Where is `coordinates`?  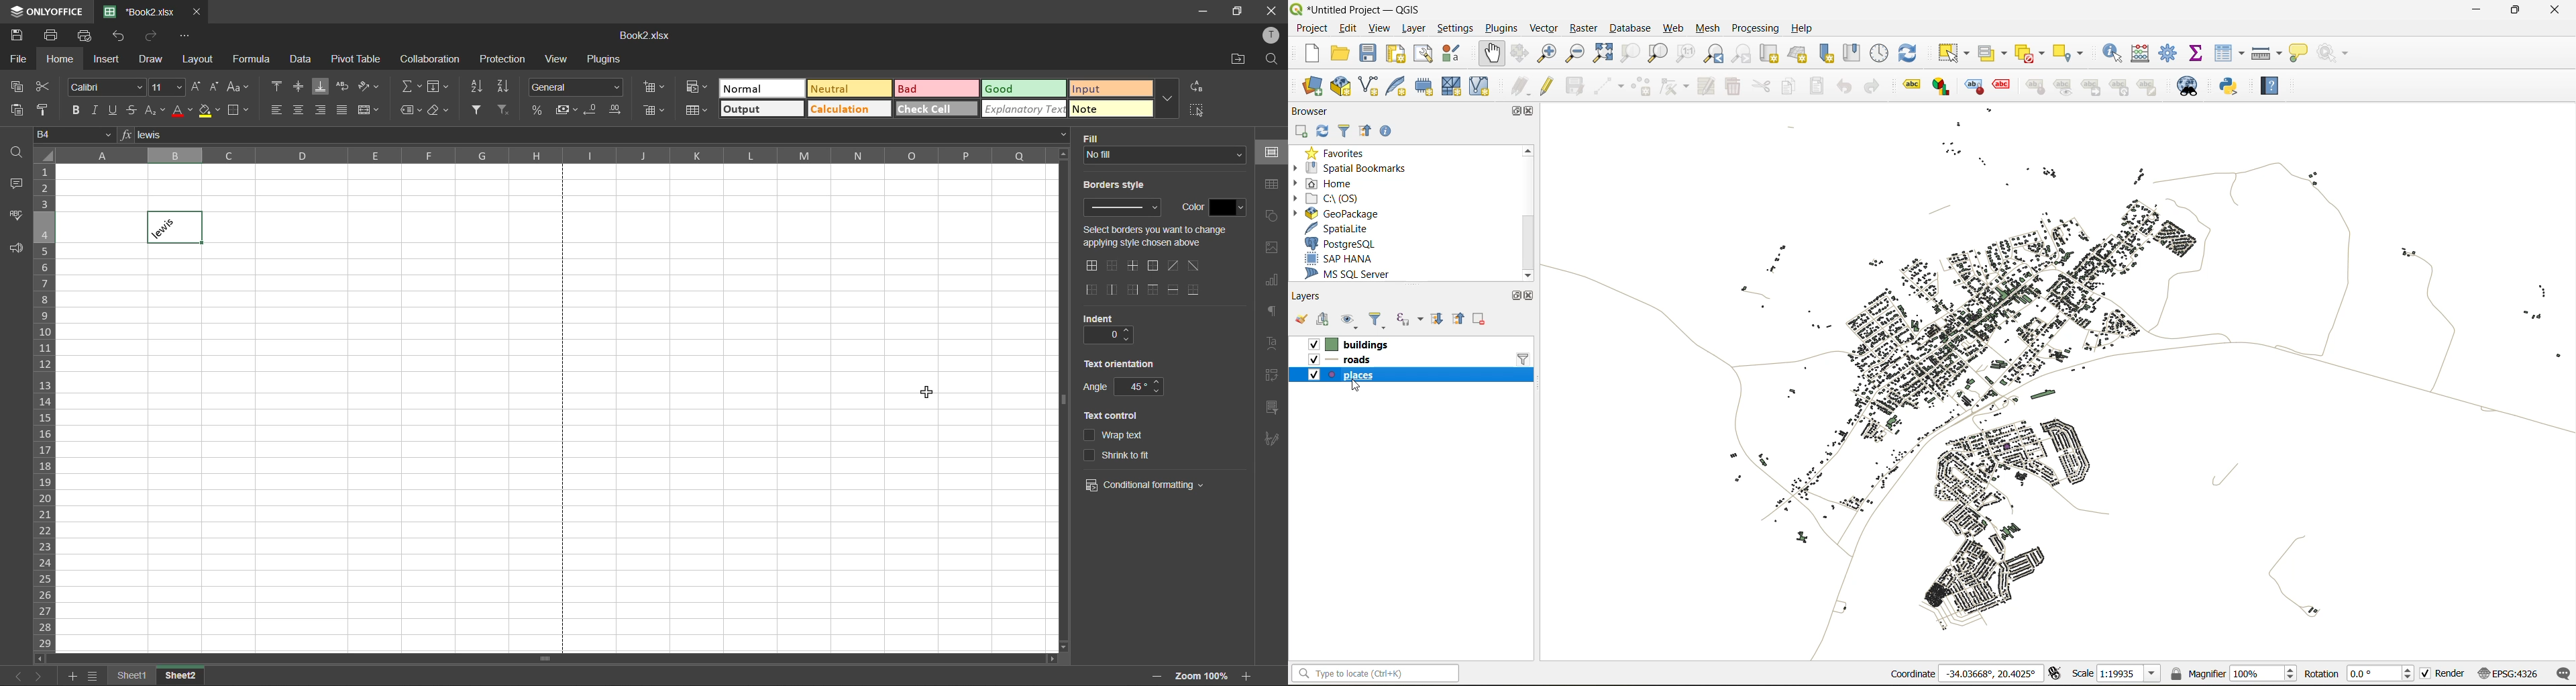
coordinates is located at coordinates (1962, 673).